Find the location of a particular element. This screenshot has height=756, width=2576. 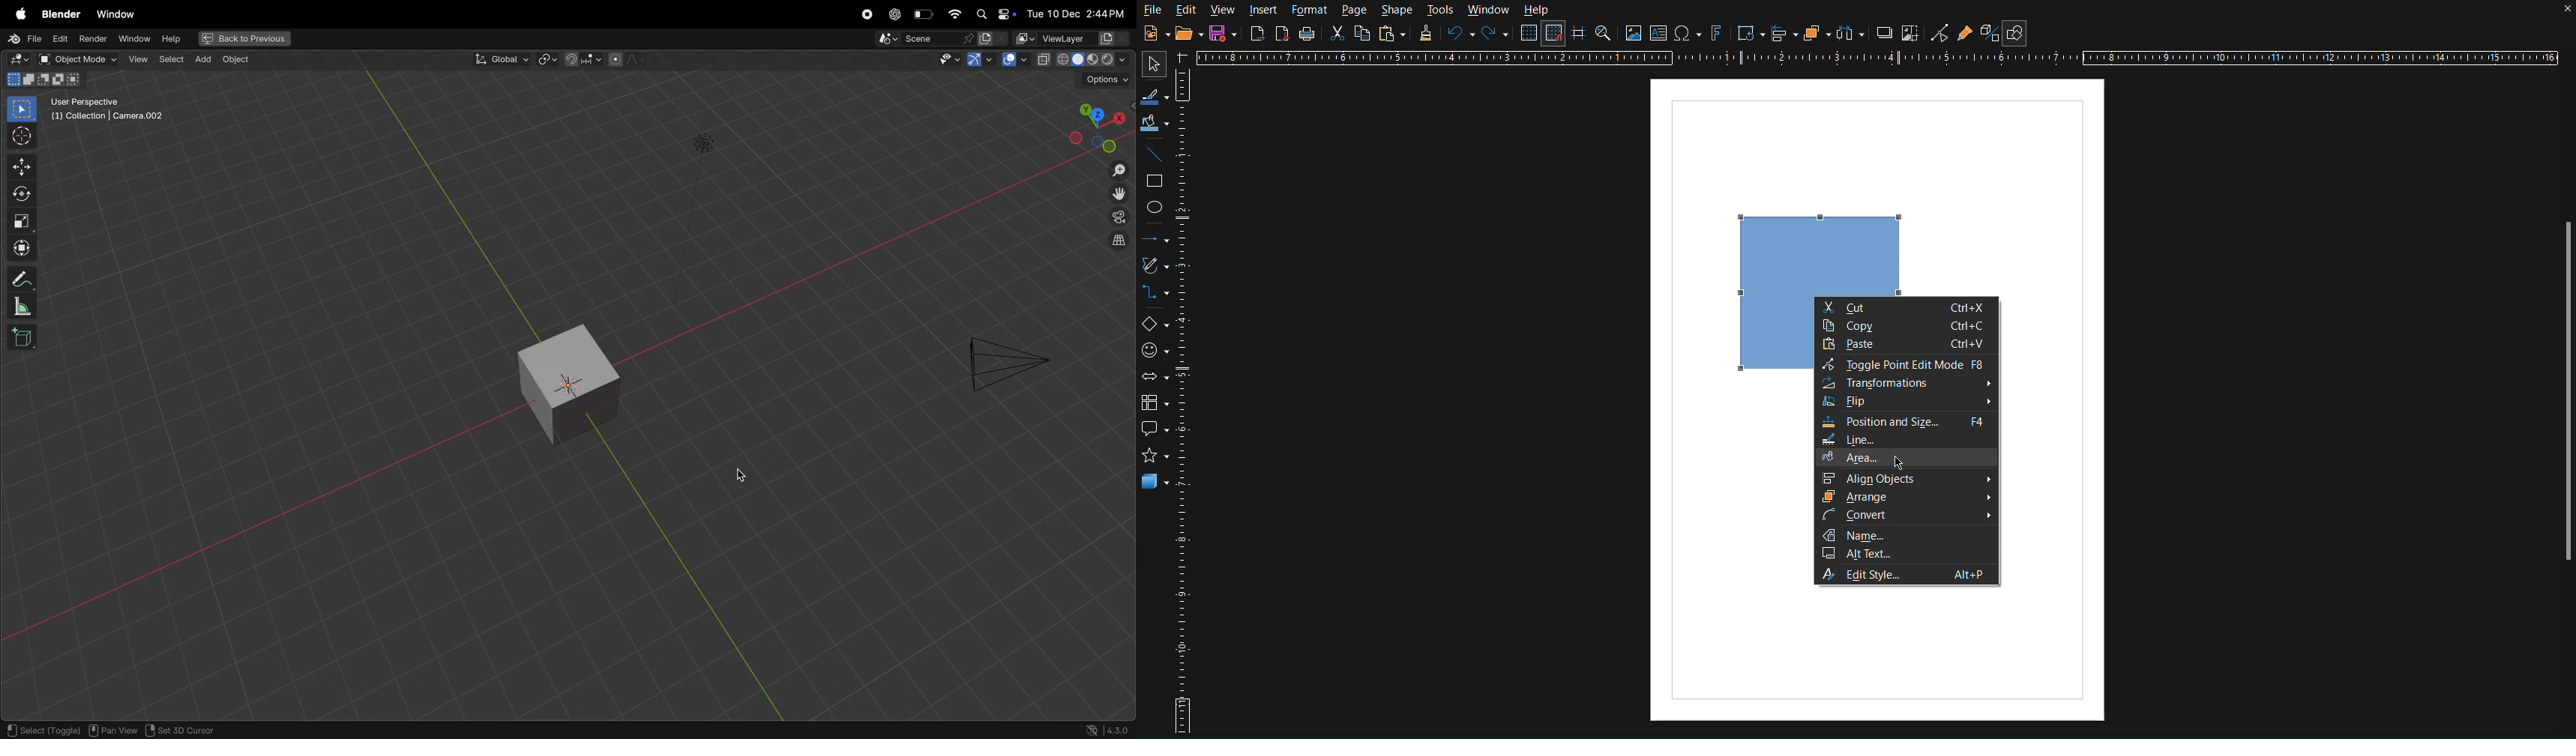

Distribute Objects is located at coordinates (1850, 33).